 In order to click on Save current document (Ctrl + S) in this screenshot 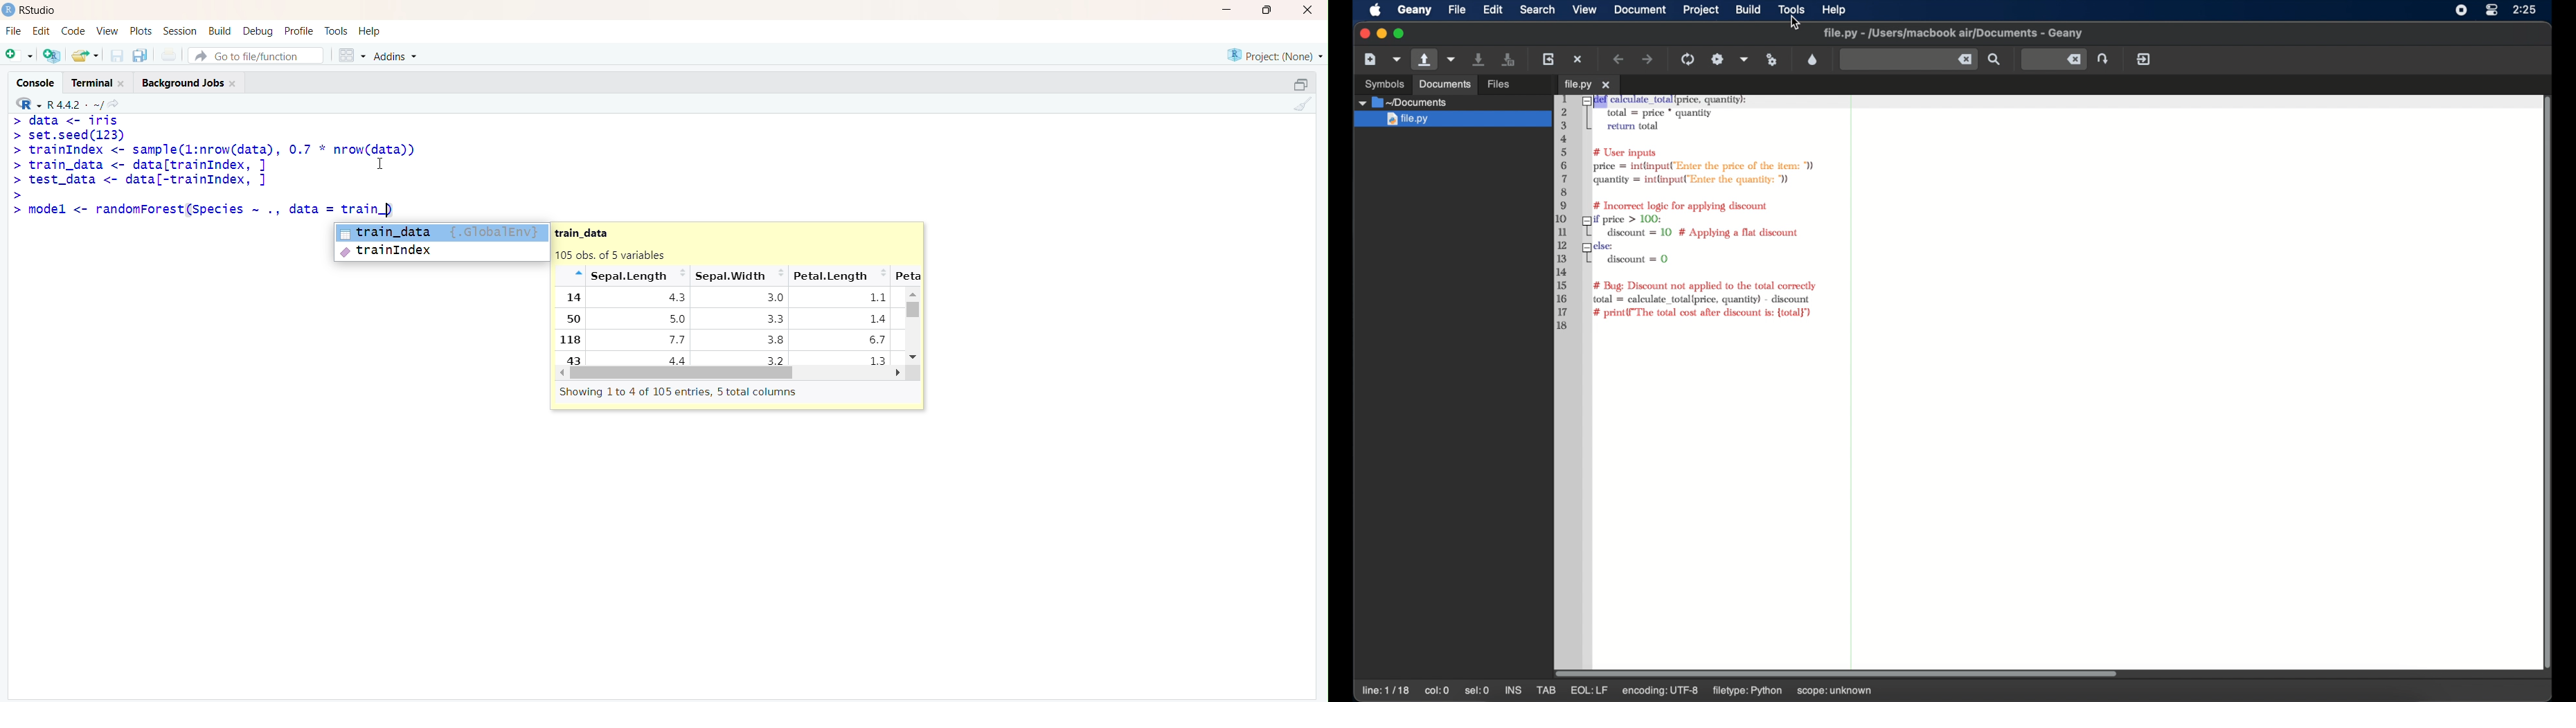, I will do `click(116, 56)`.